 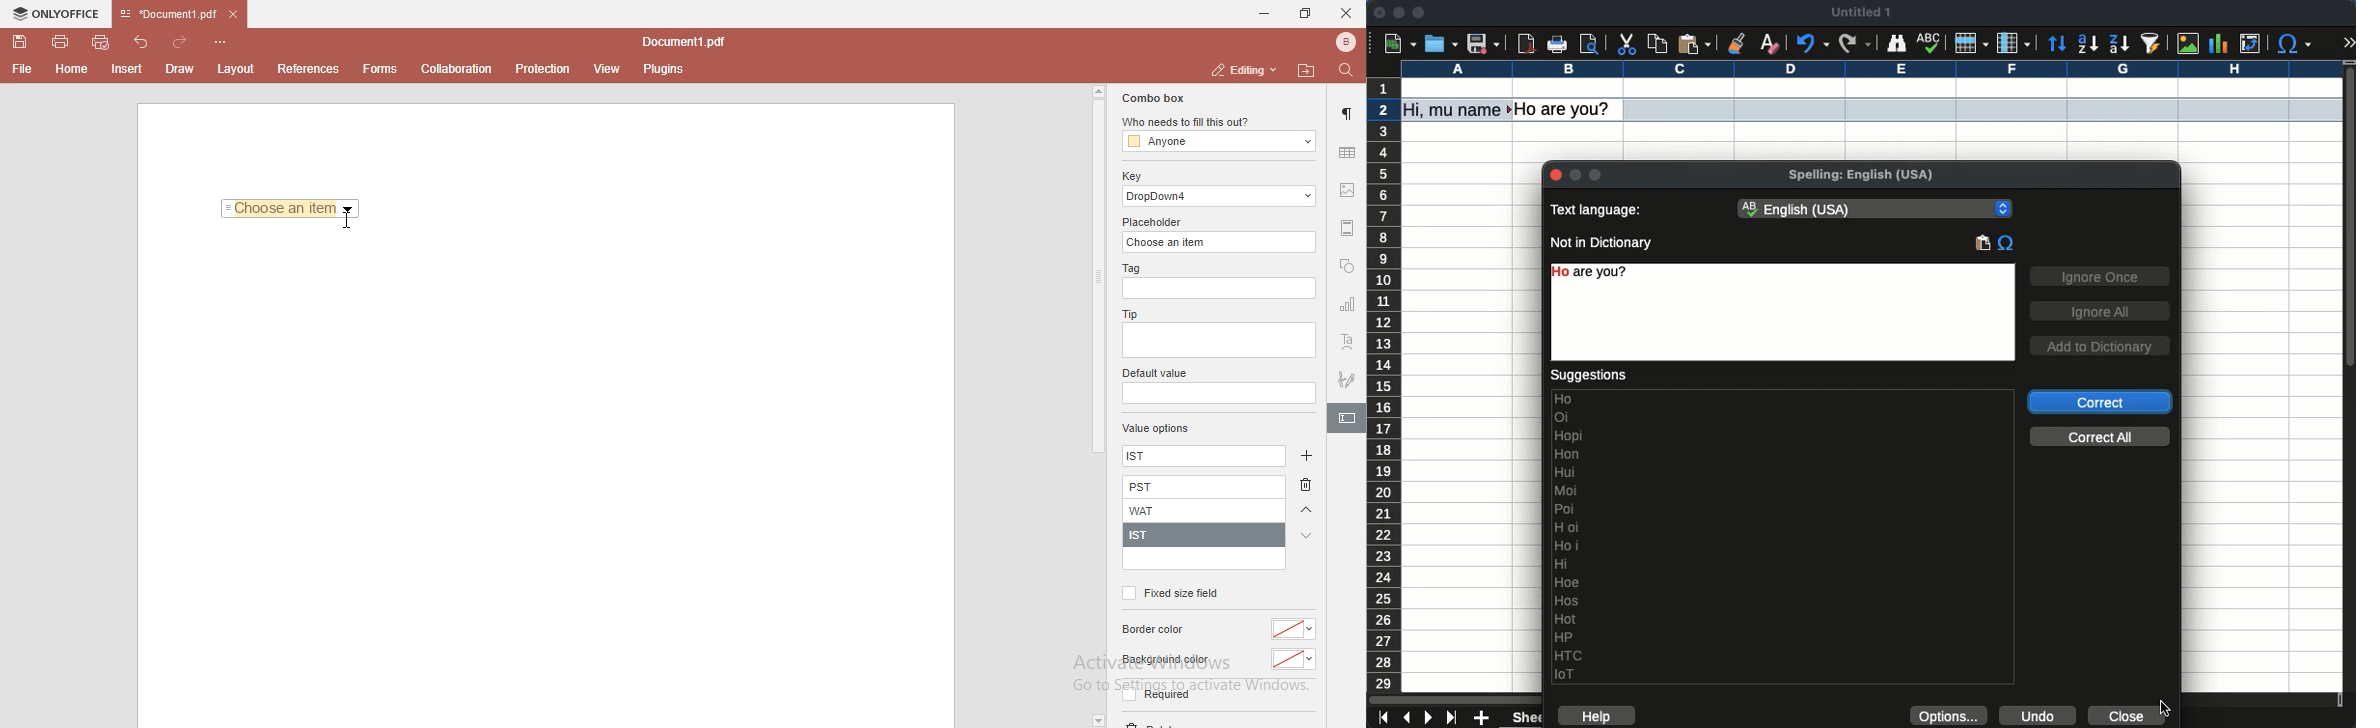 I want to click on Hui, so click(x=1567, y=472).